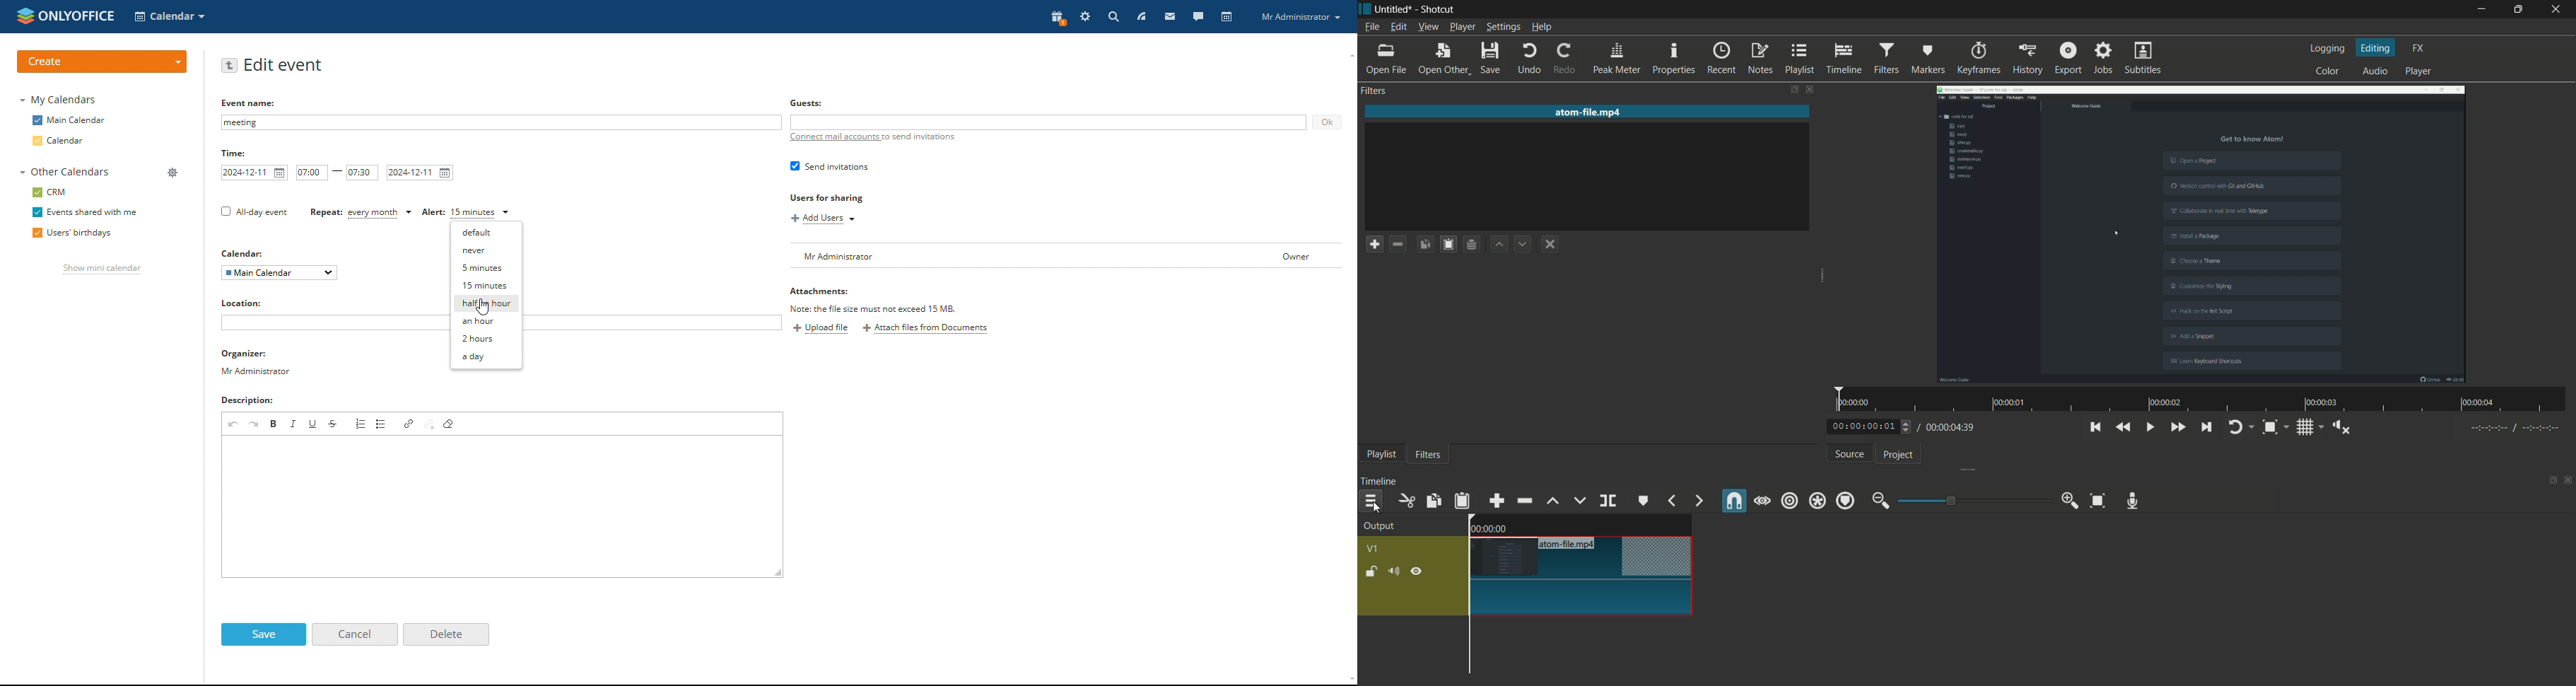  What do you see at coordinates (1049, 122) in the screenshot?
I see `add guests` at bounding box center [1049, 122].